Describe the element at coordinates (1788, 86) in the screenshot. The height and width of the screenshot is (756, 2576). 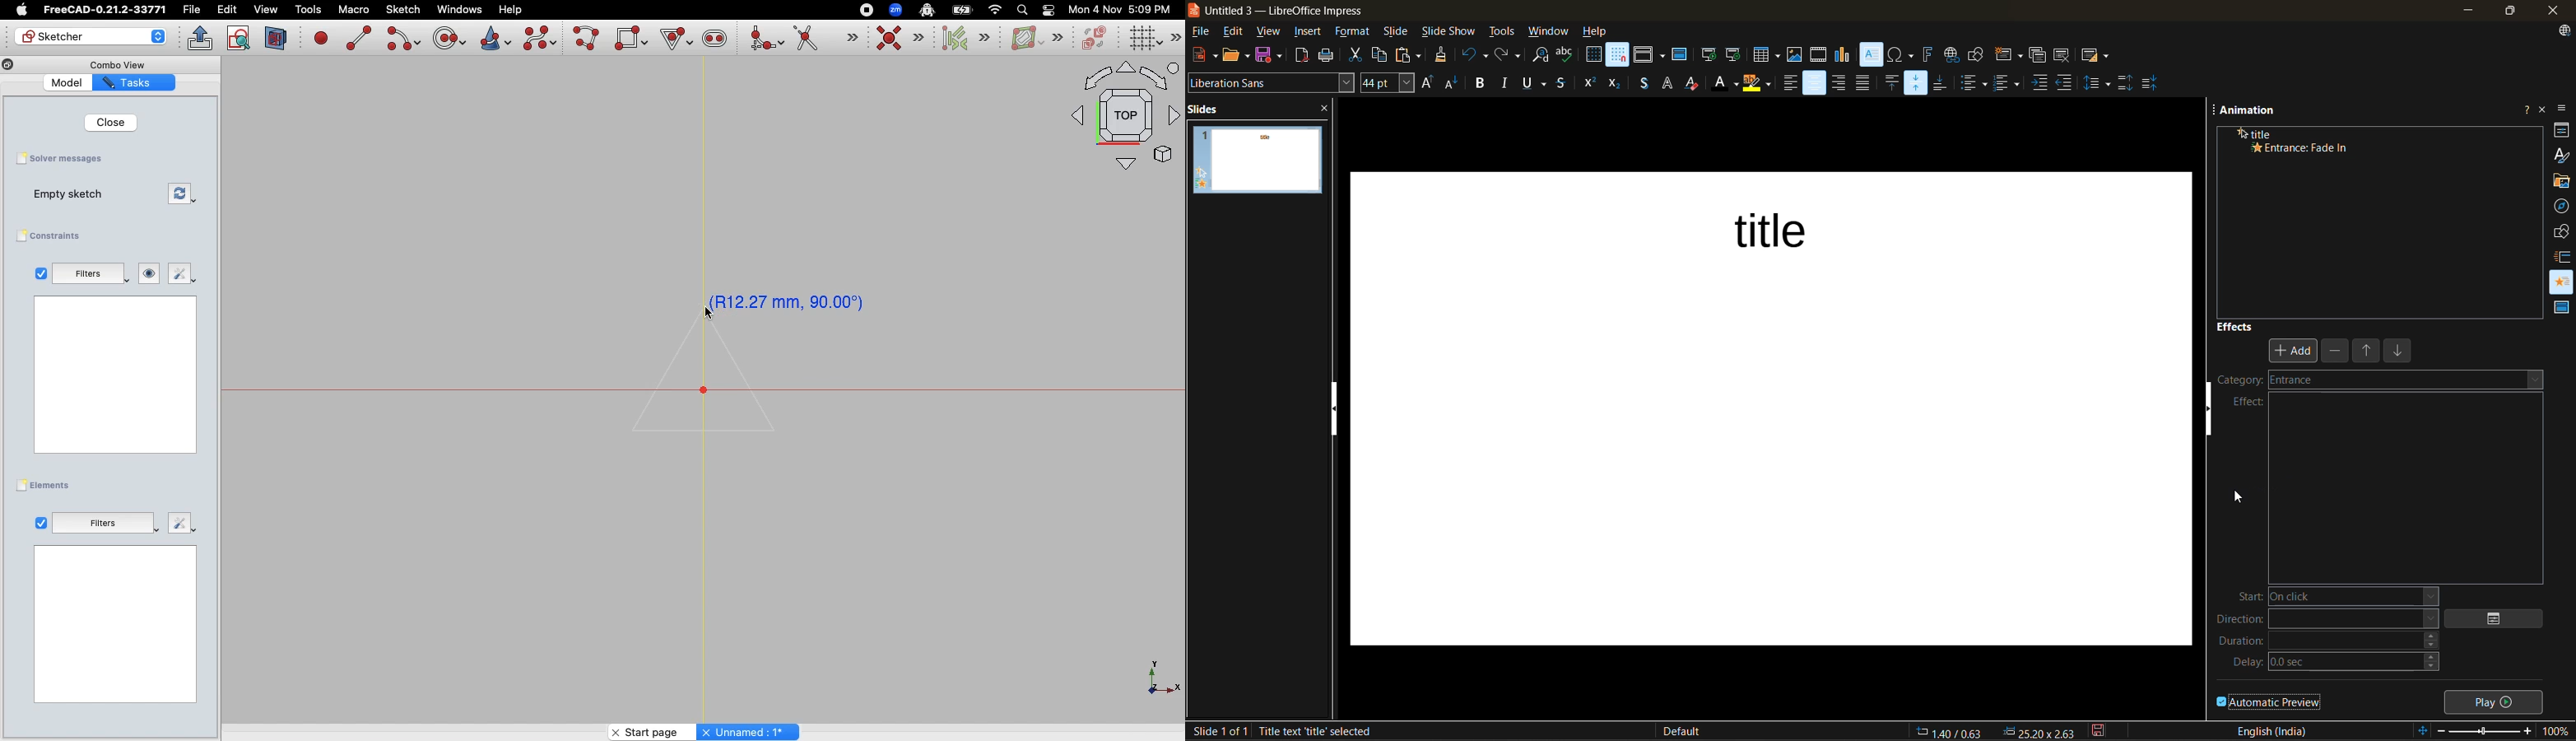
I see `align left` at that location.